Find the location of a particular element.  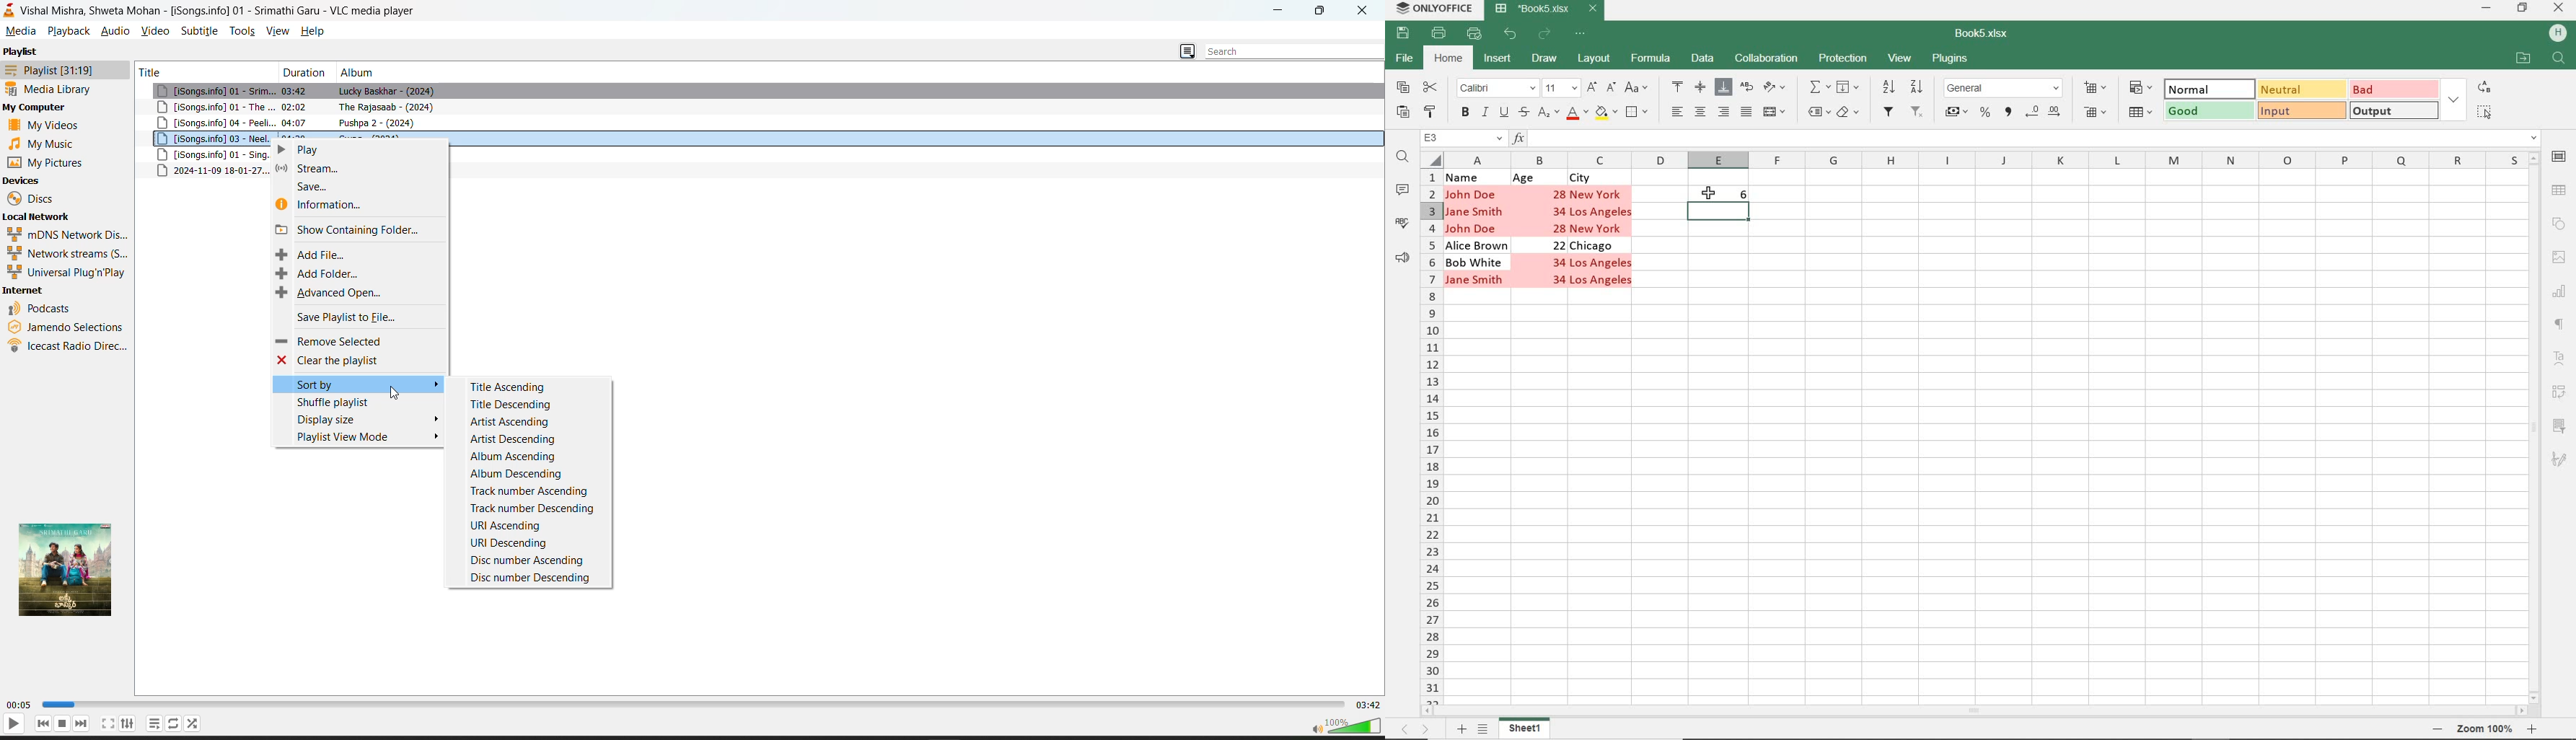

cursor is located at coordinates (395, 391).